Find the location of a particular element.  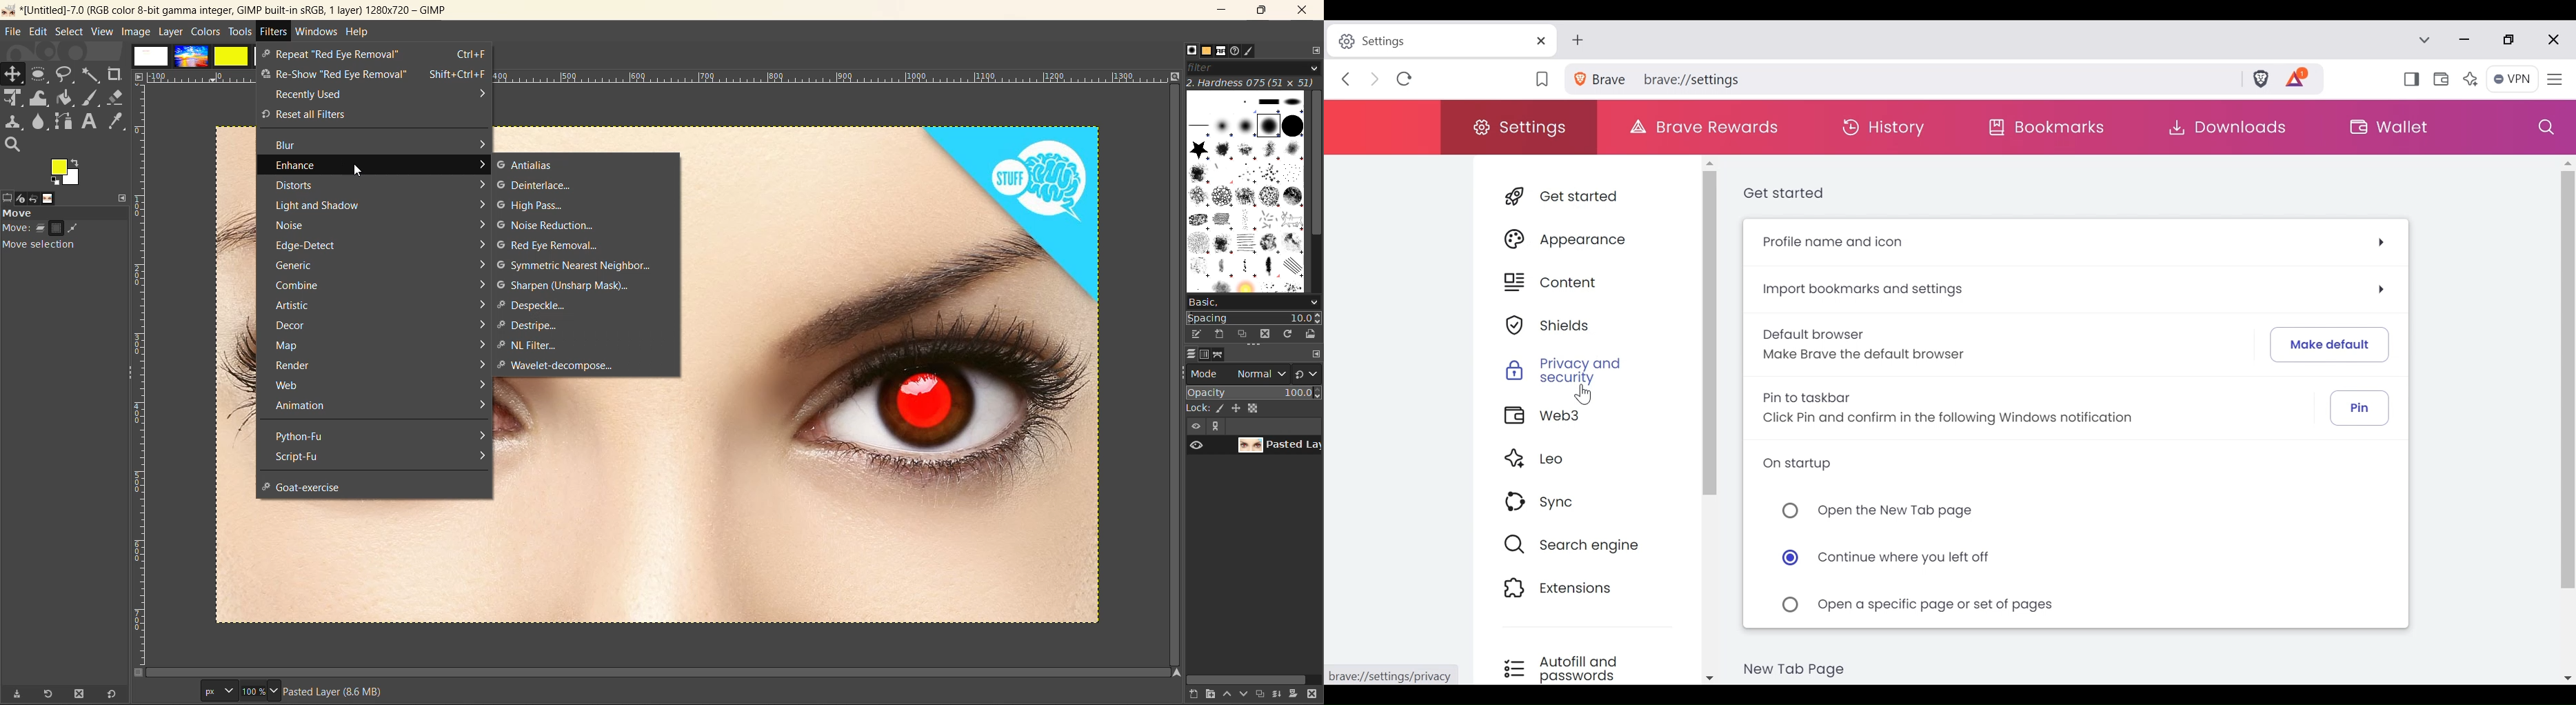

high pass is located at coordinates (532, 206).